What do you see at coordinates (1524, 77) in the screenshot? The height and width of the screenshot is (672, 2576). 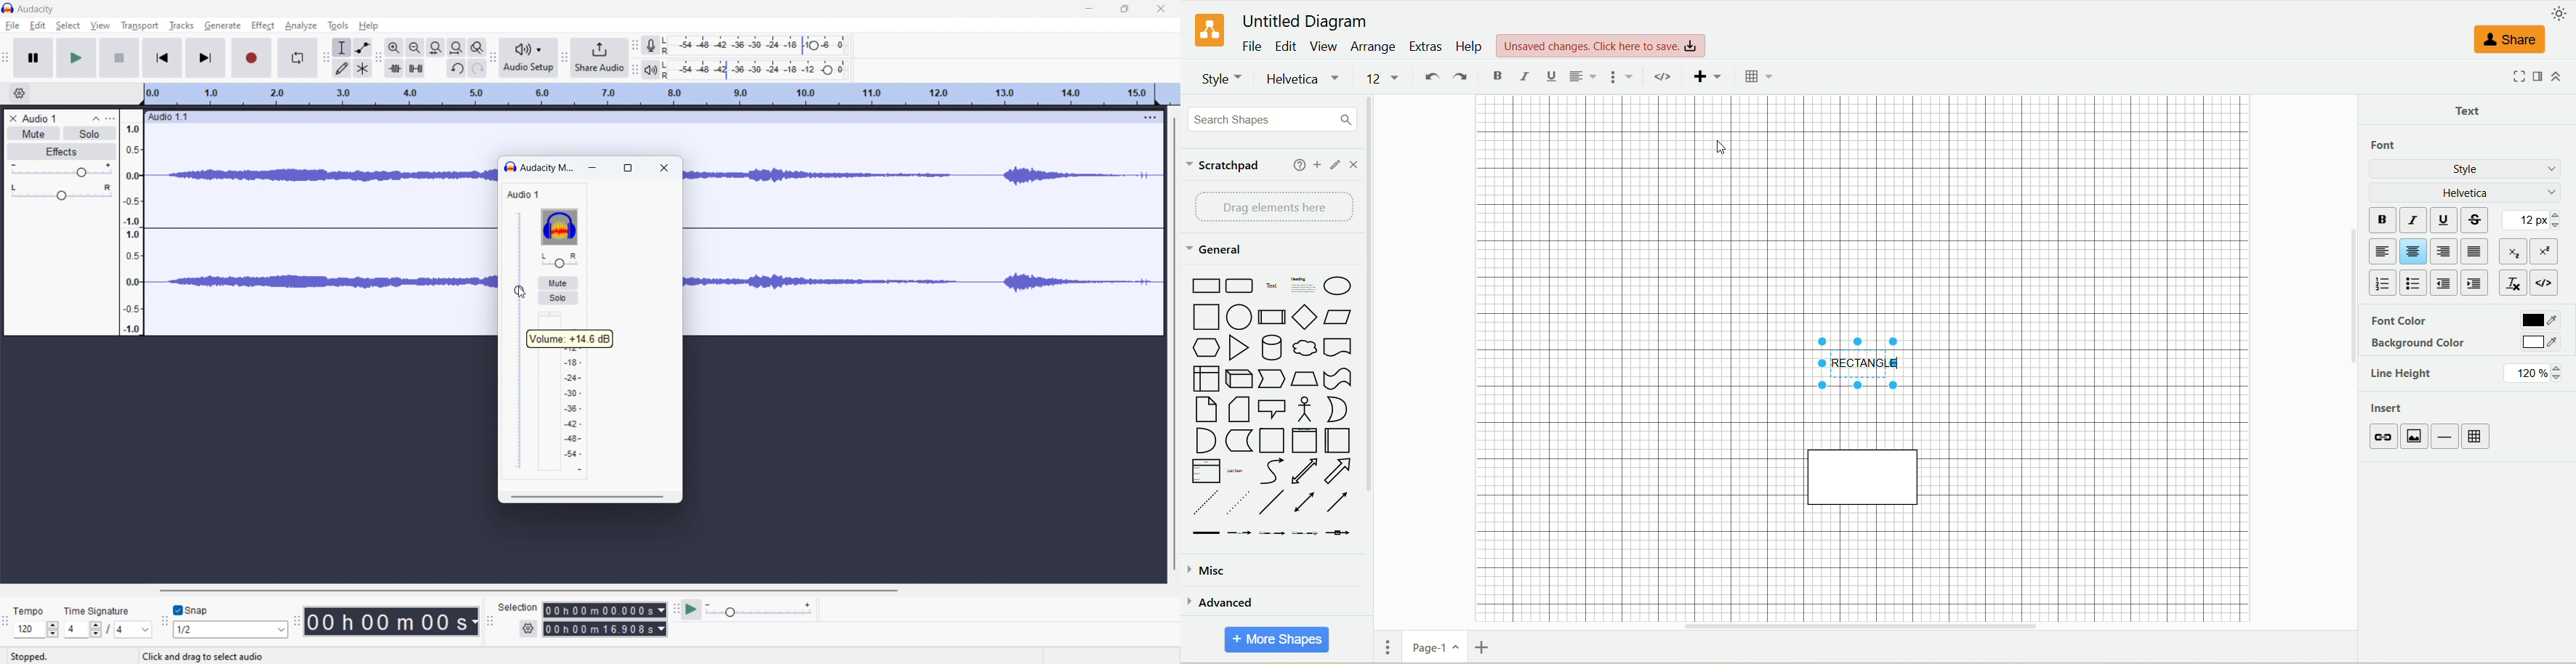 I see `text italic` at bounding box center [1524, 77].